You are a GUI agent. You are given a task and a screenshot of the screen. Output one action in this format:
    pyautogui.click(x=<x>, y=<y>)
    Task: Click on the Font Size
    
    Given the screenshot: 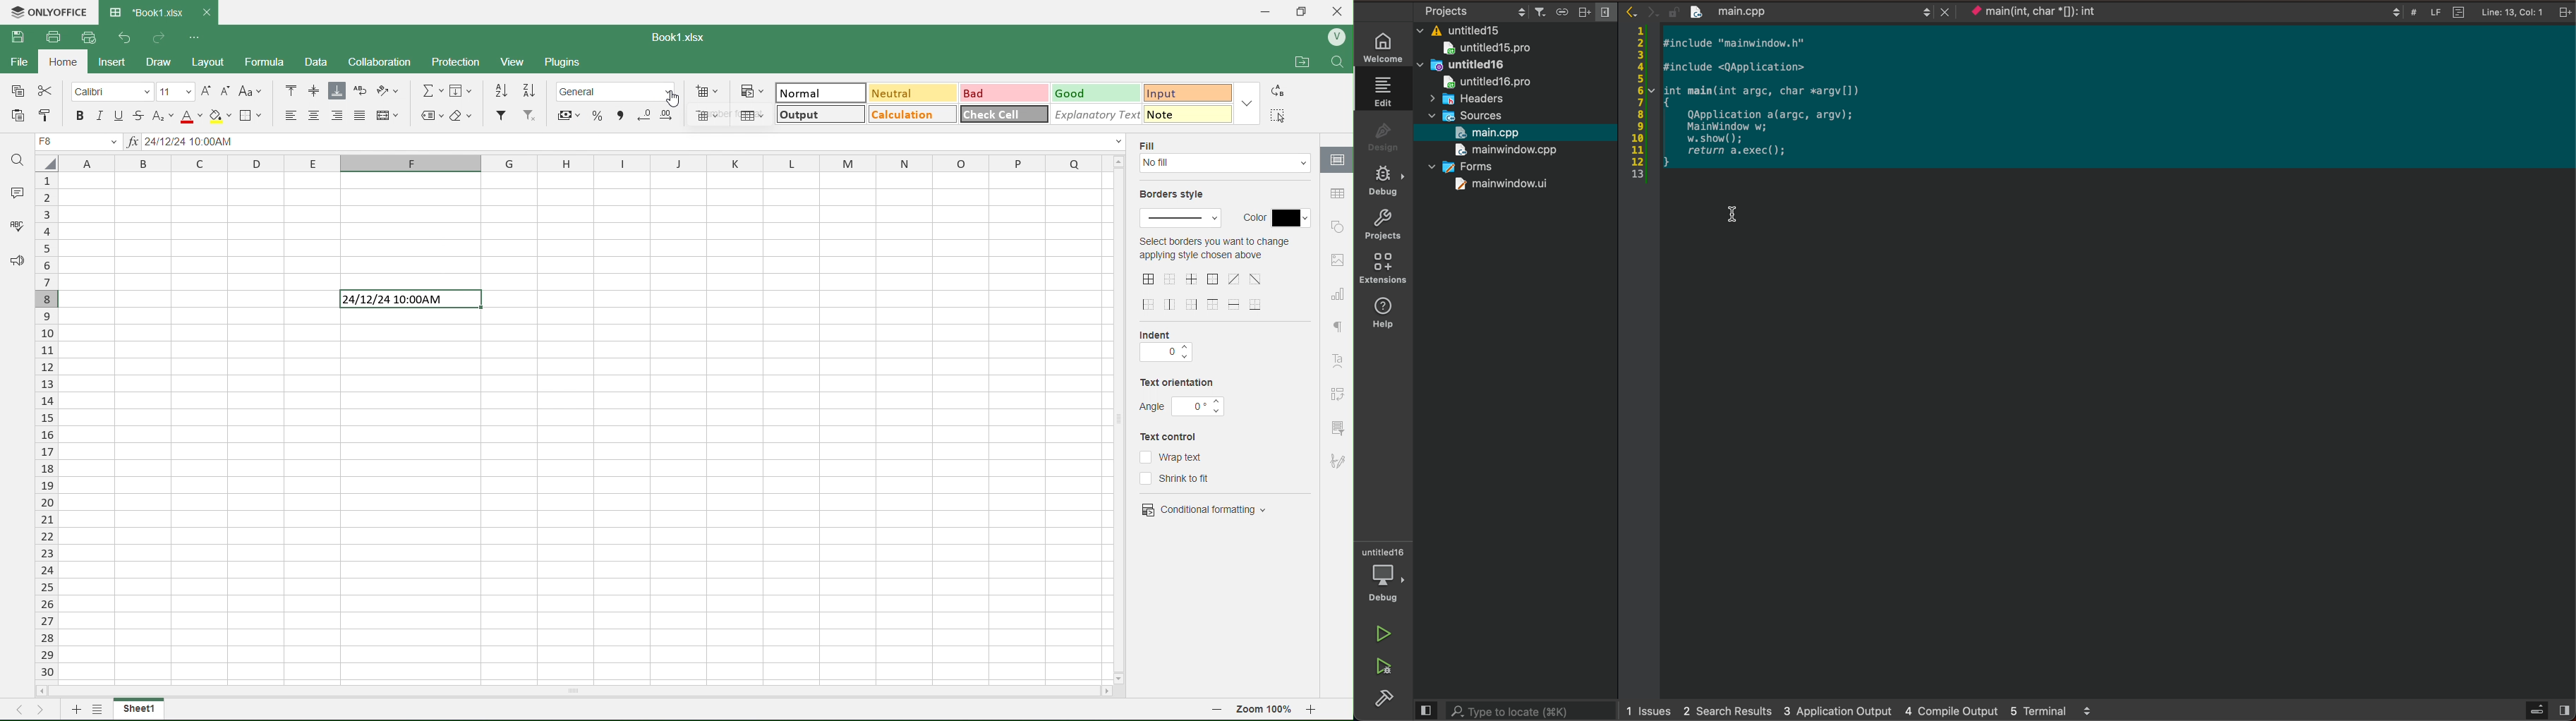 What is the action you would take?
    pyautogui.click(x=175, y=90)
    